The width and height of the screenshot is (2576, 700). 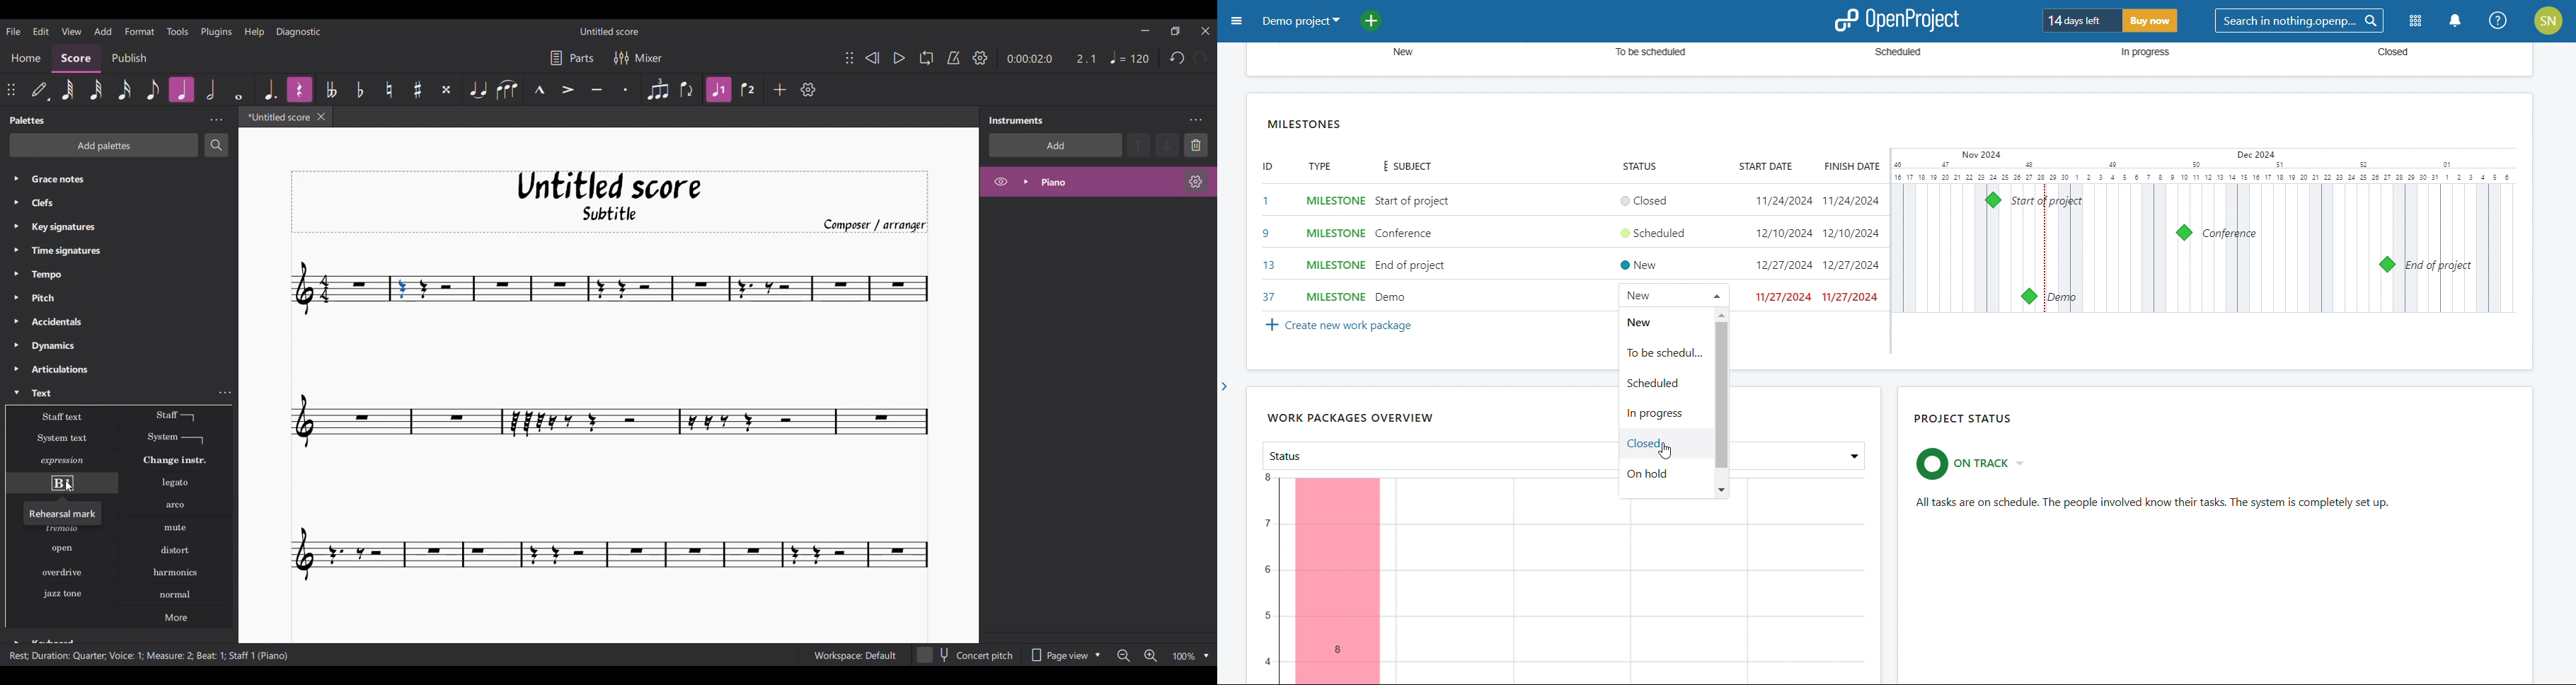 What do you see at coordinates (1185, 656) in the screenshot?
I see `Zoom factor` at bounding box center [1185, 656].